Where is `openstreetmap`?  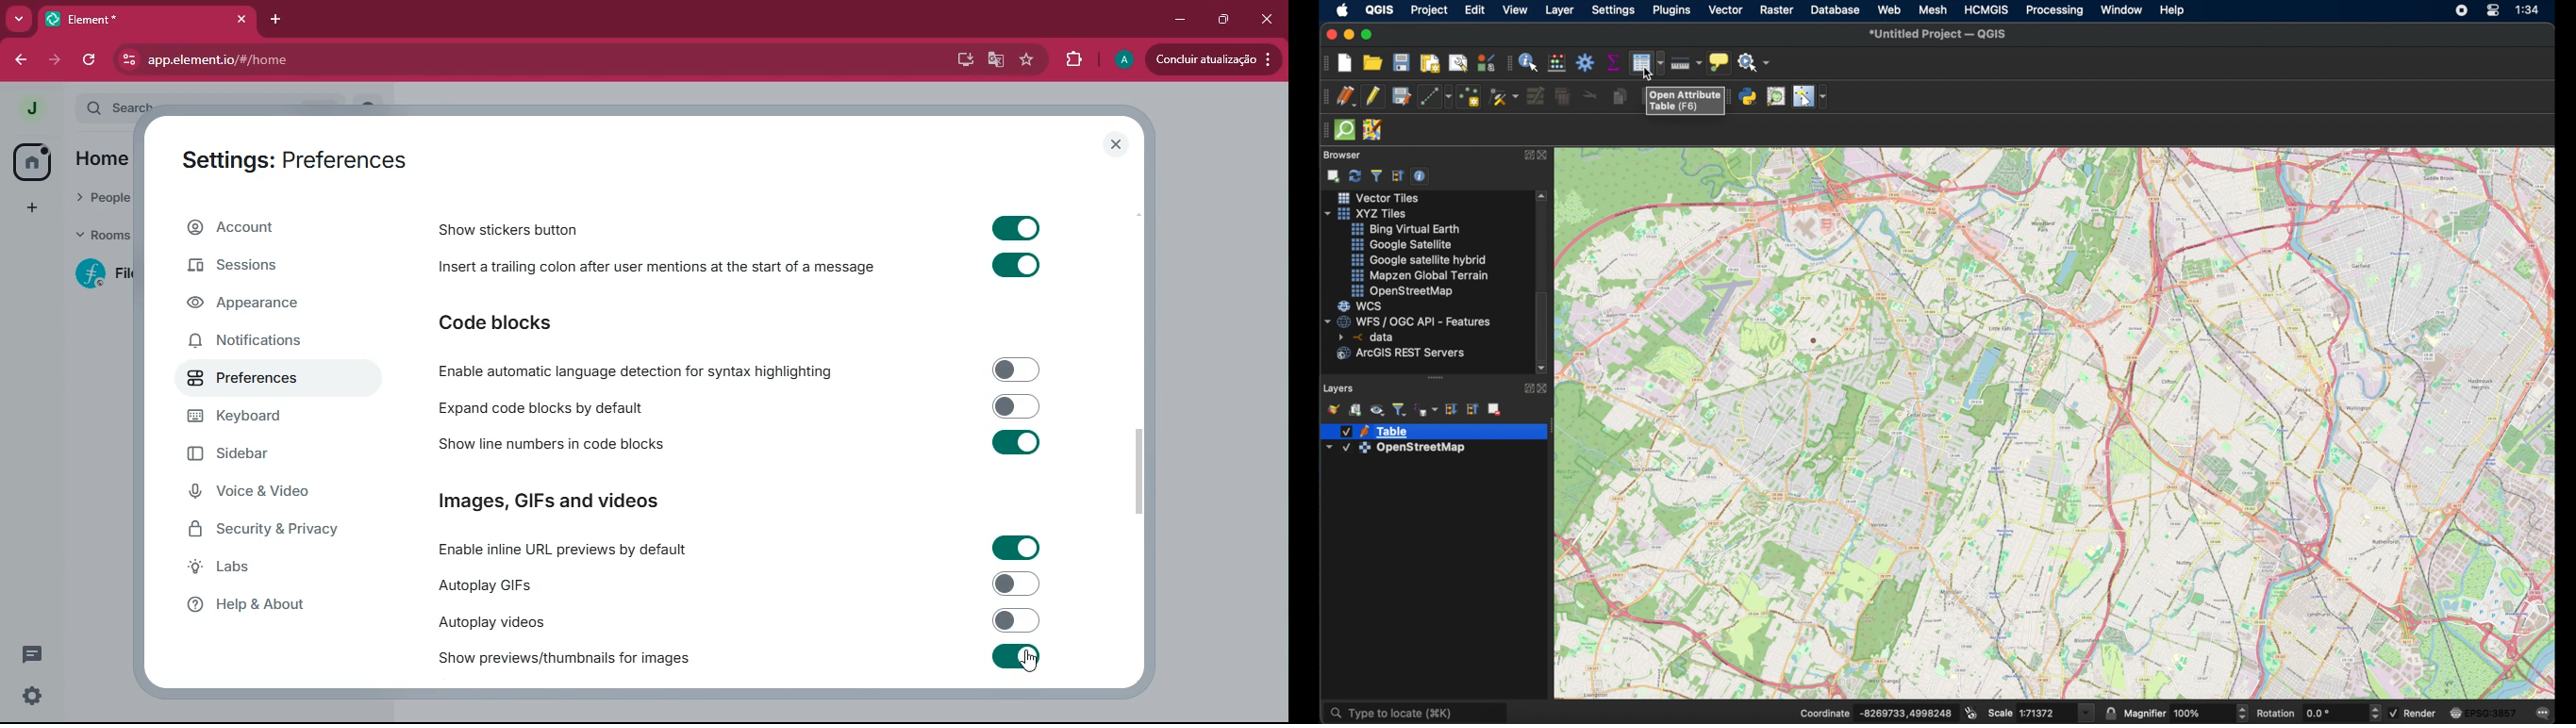 openstreetmap is located at coordinates (1396, 450).